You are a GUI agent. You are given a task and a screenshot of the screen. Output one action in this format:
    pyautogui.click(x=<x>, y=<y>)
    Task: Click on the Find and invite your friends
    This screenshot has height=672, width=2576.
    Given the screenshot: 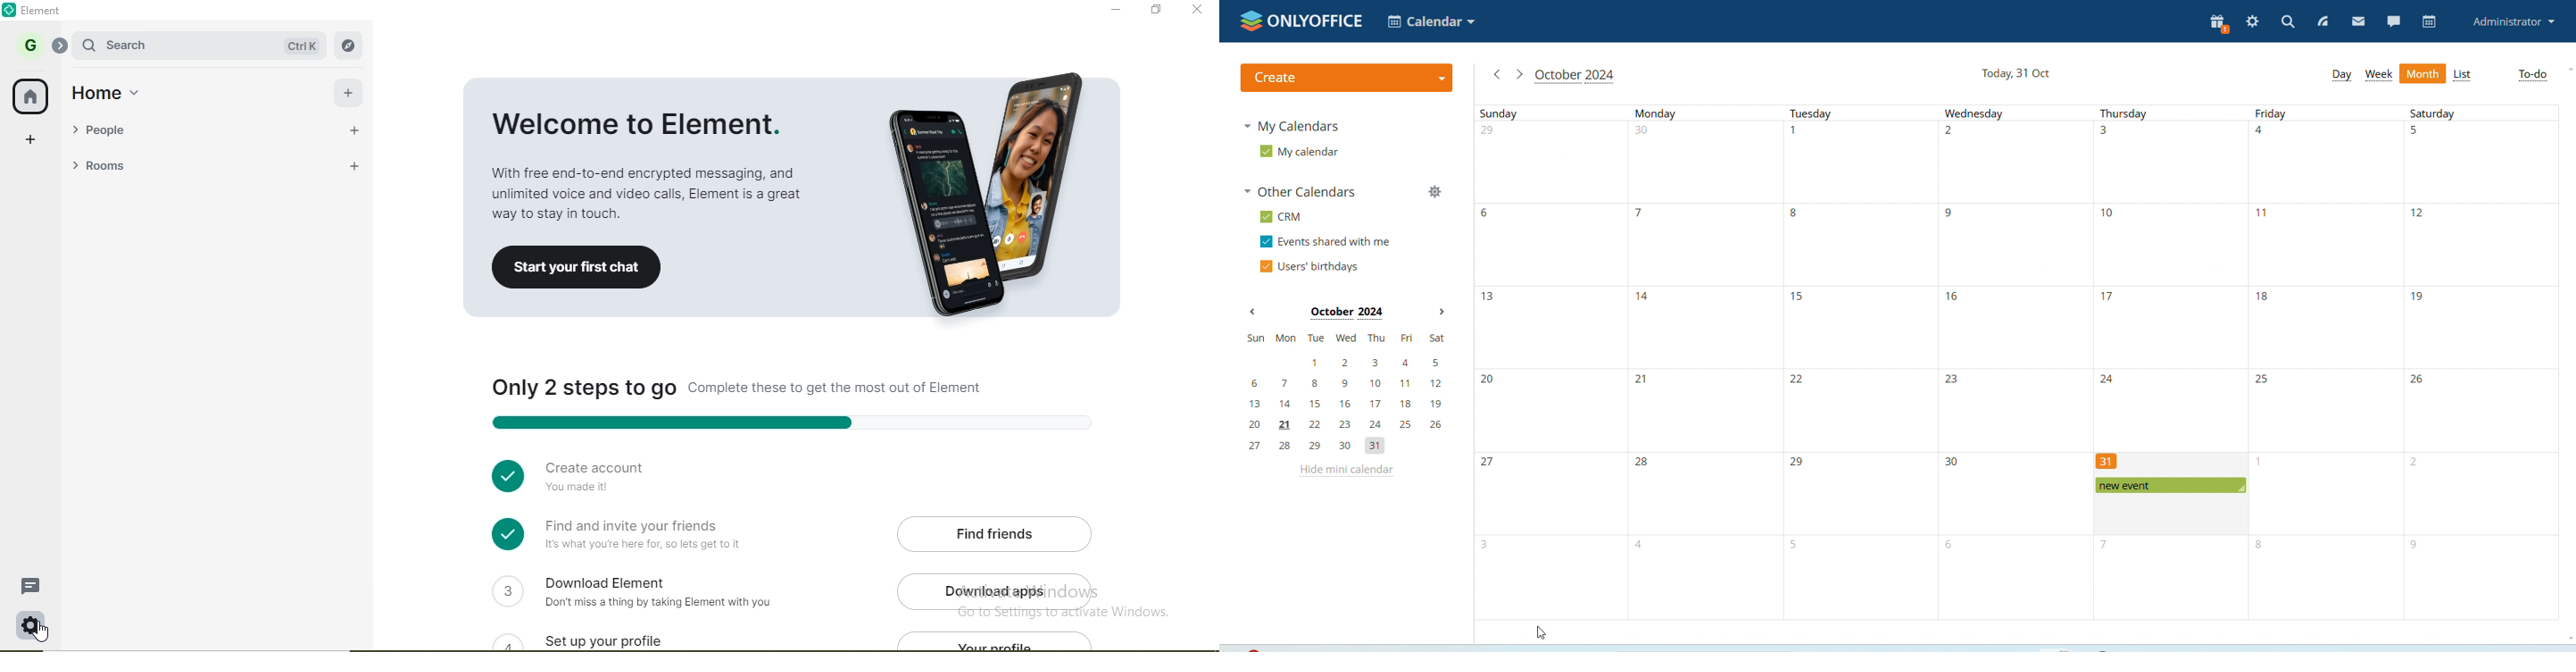 What is the action you would take?
    pyautogui.click(x=649, y=535)
    